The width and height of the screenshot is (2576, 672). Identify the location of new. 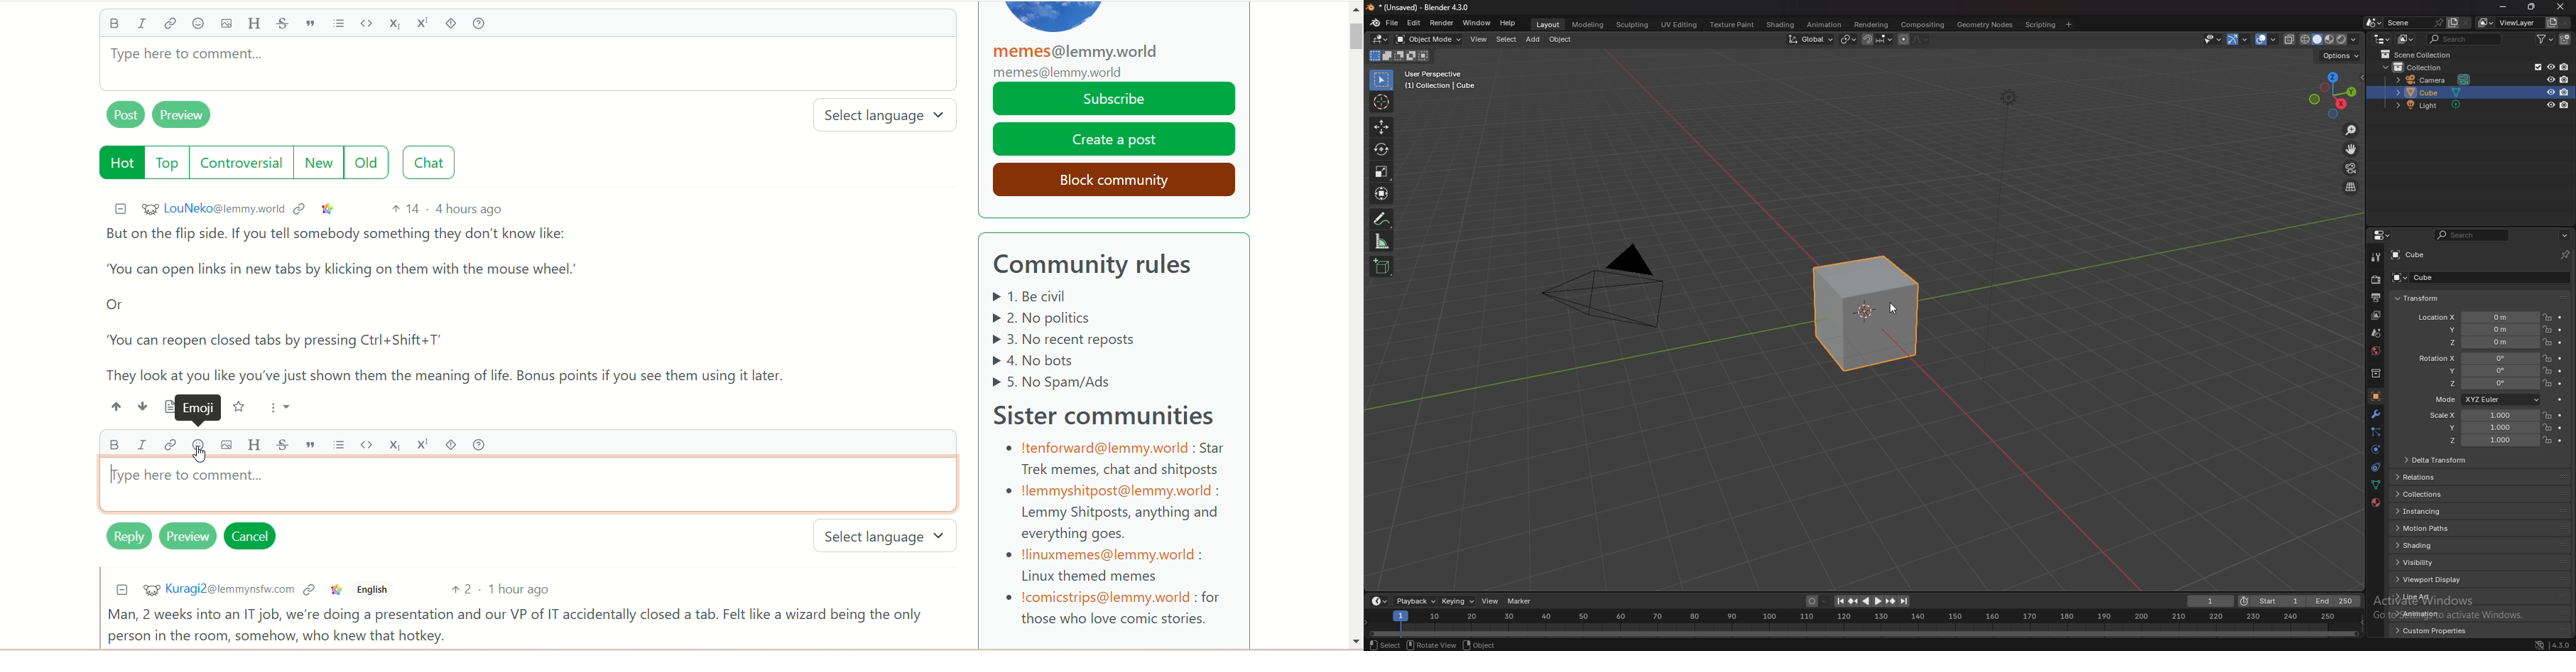
(321, 163).